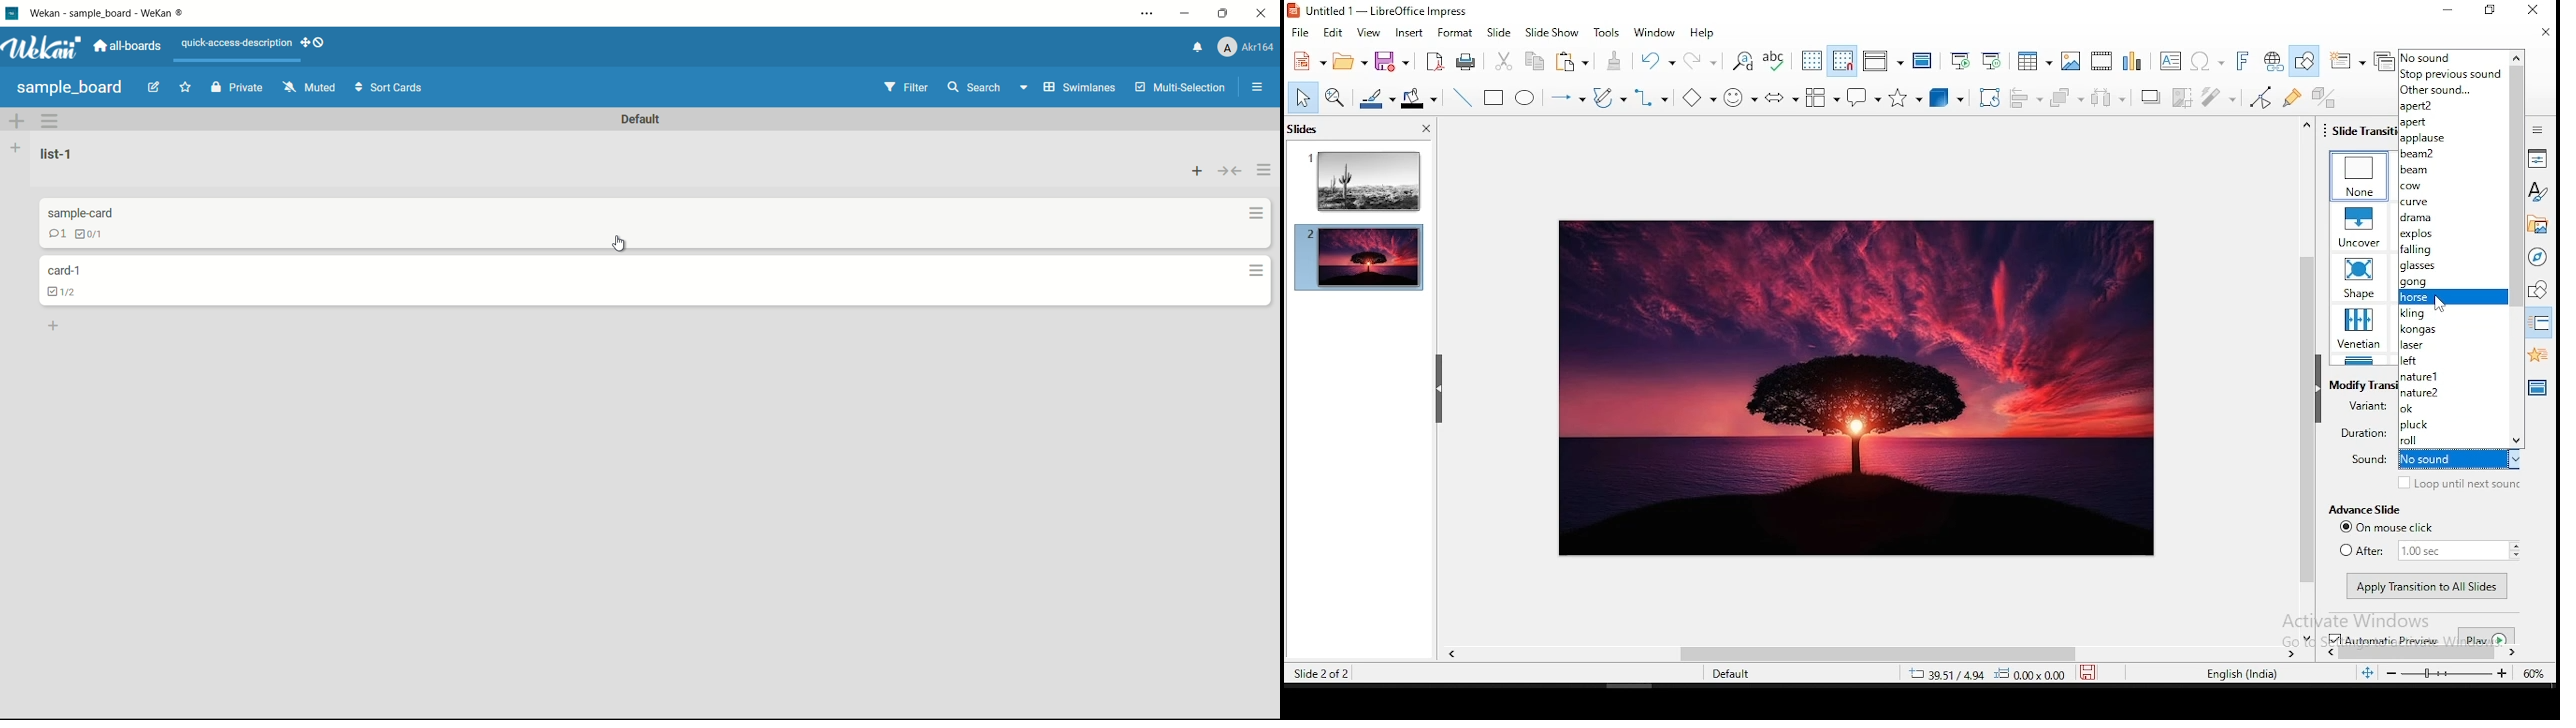  Describe the element at coordinates (1735, 674) in the screenshot. I see `default` at that location.